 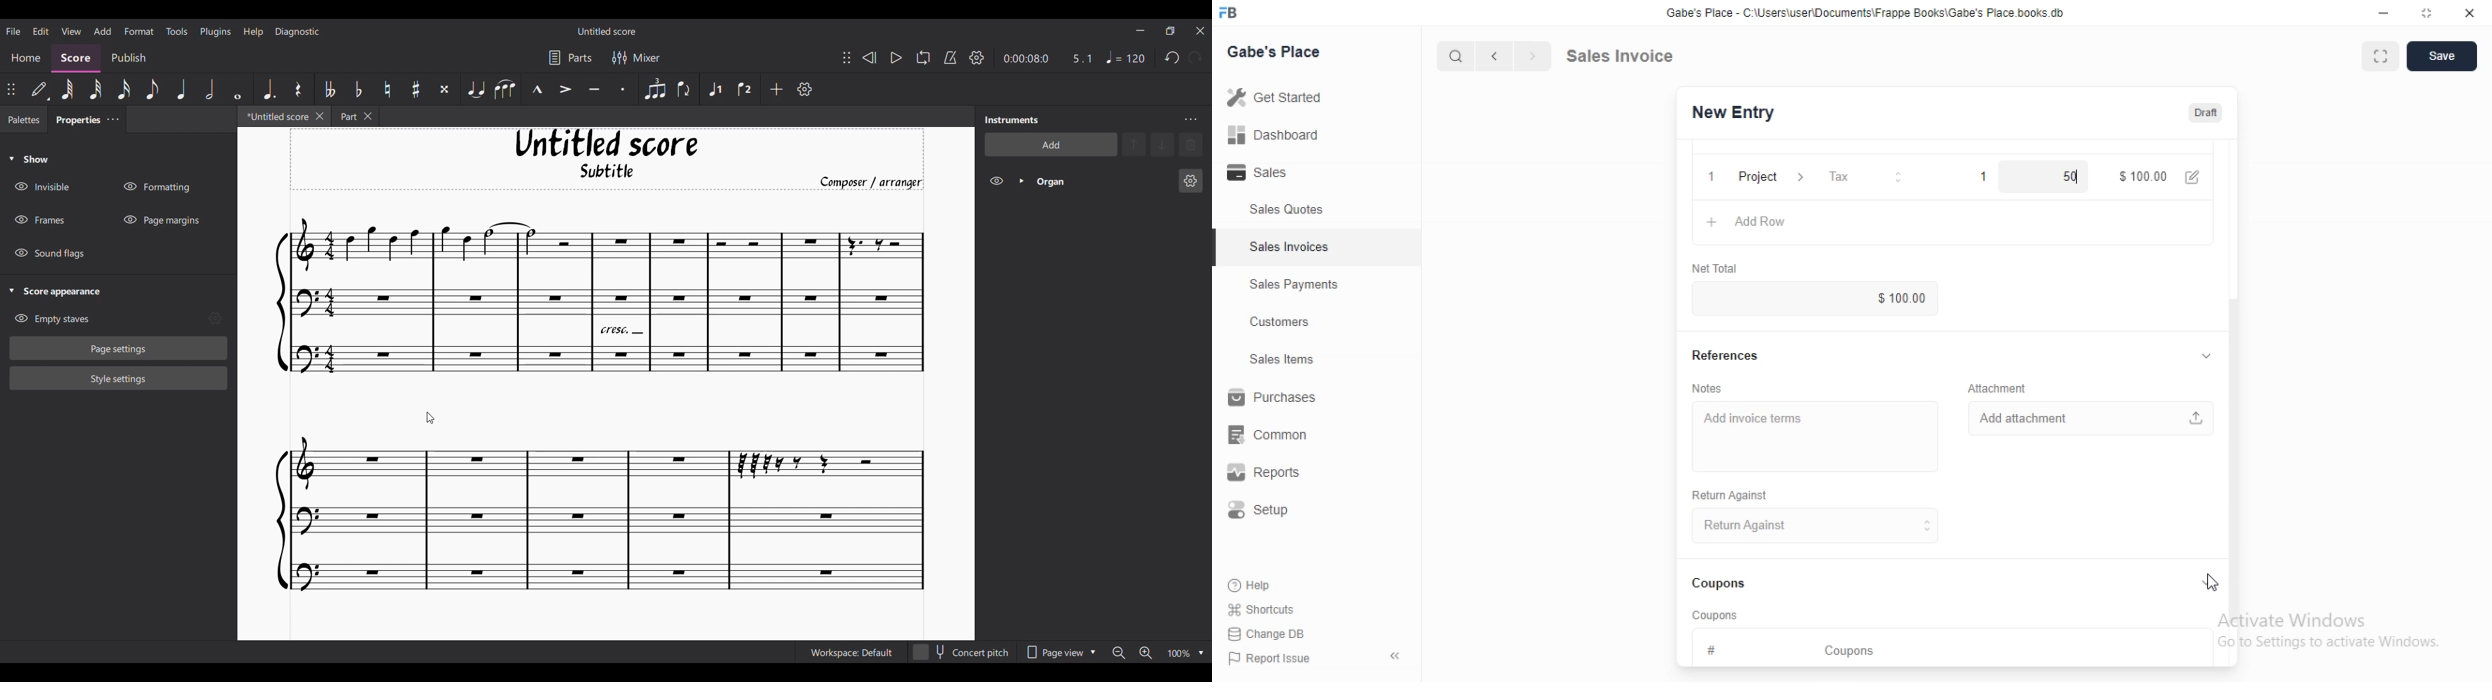 I want to click on Move selection up, so click(x=1135, y=144).